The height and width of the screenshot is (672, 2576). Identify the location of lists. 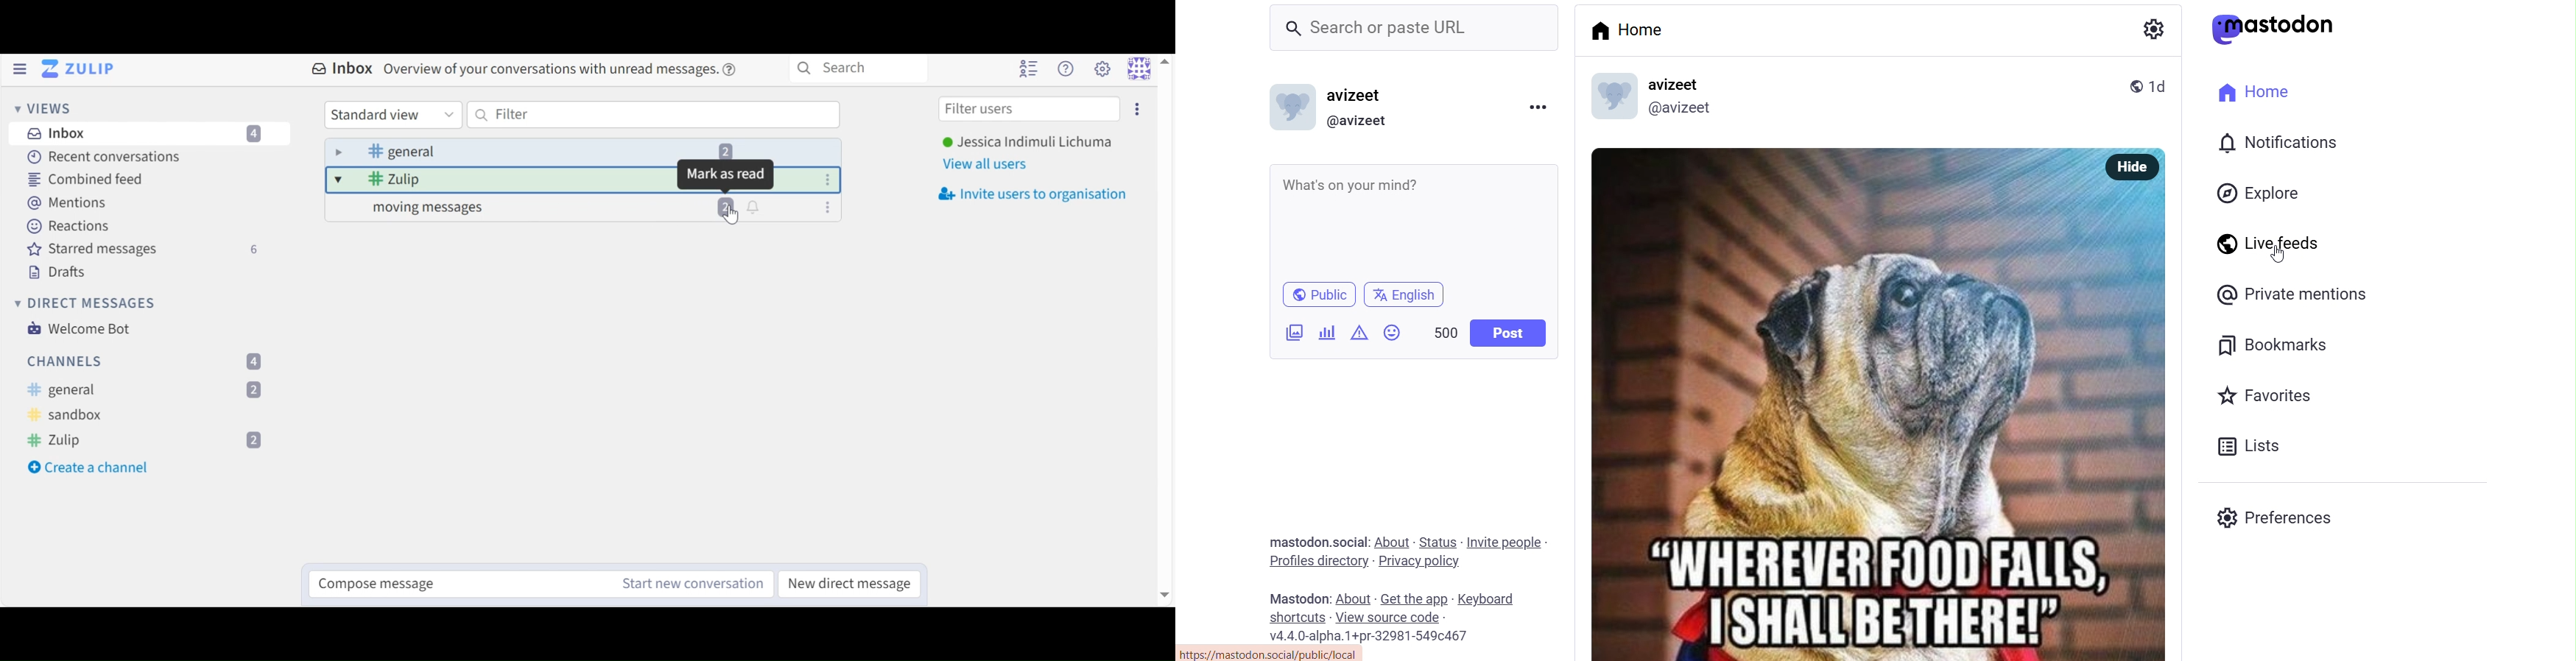
(2250, 448).